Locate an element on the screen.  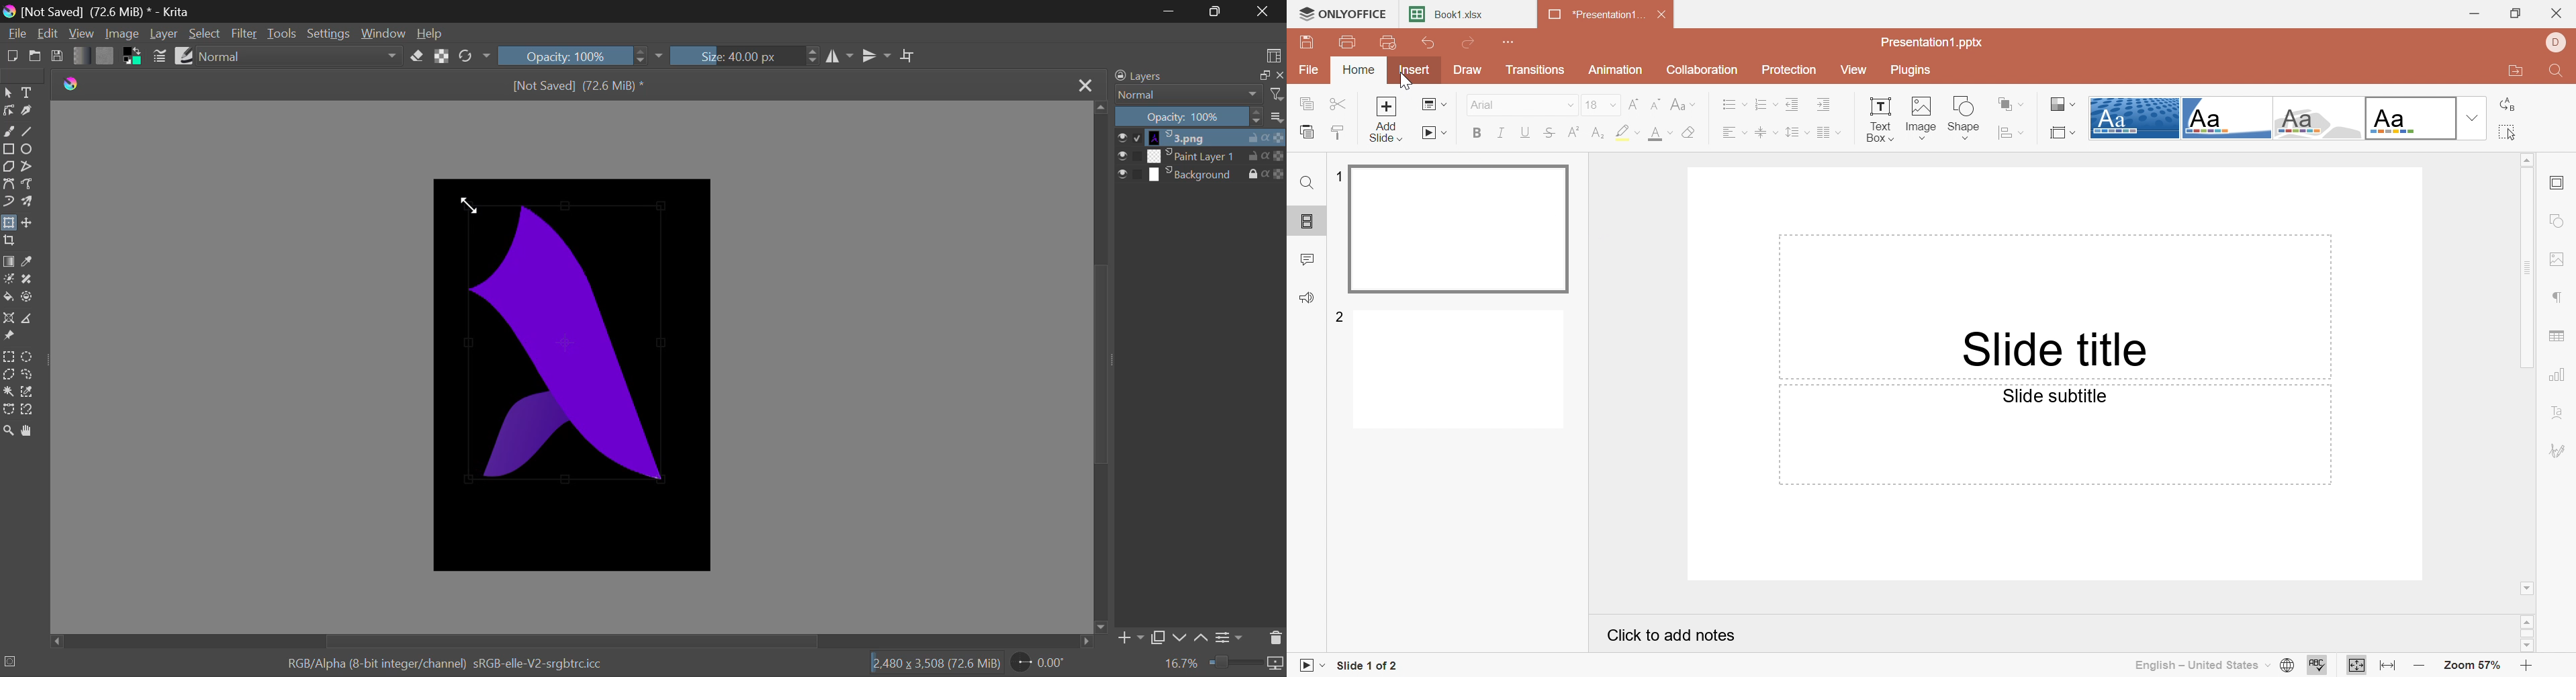
Freehand is located at coordinates (9, 129).